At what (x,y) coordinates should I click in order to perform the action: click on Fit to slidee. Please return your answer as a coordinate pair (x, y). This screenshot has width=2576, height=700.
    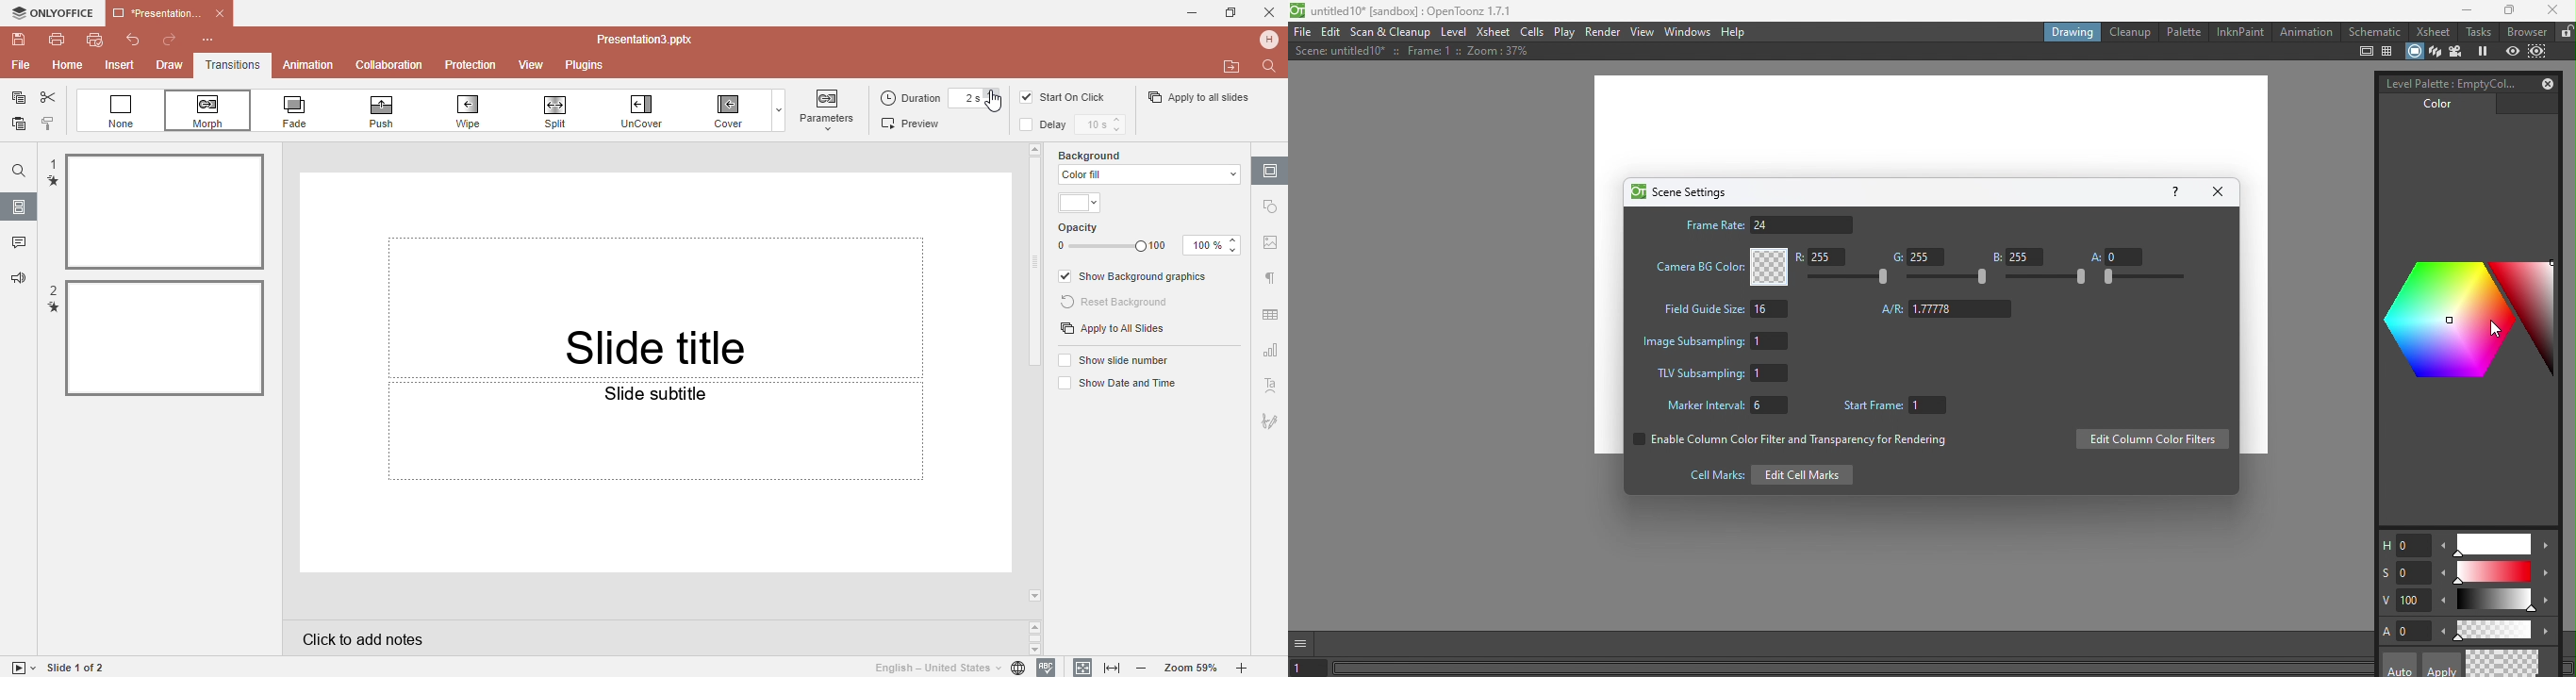
    Looking at the image, I should click on (1079, 667).